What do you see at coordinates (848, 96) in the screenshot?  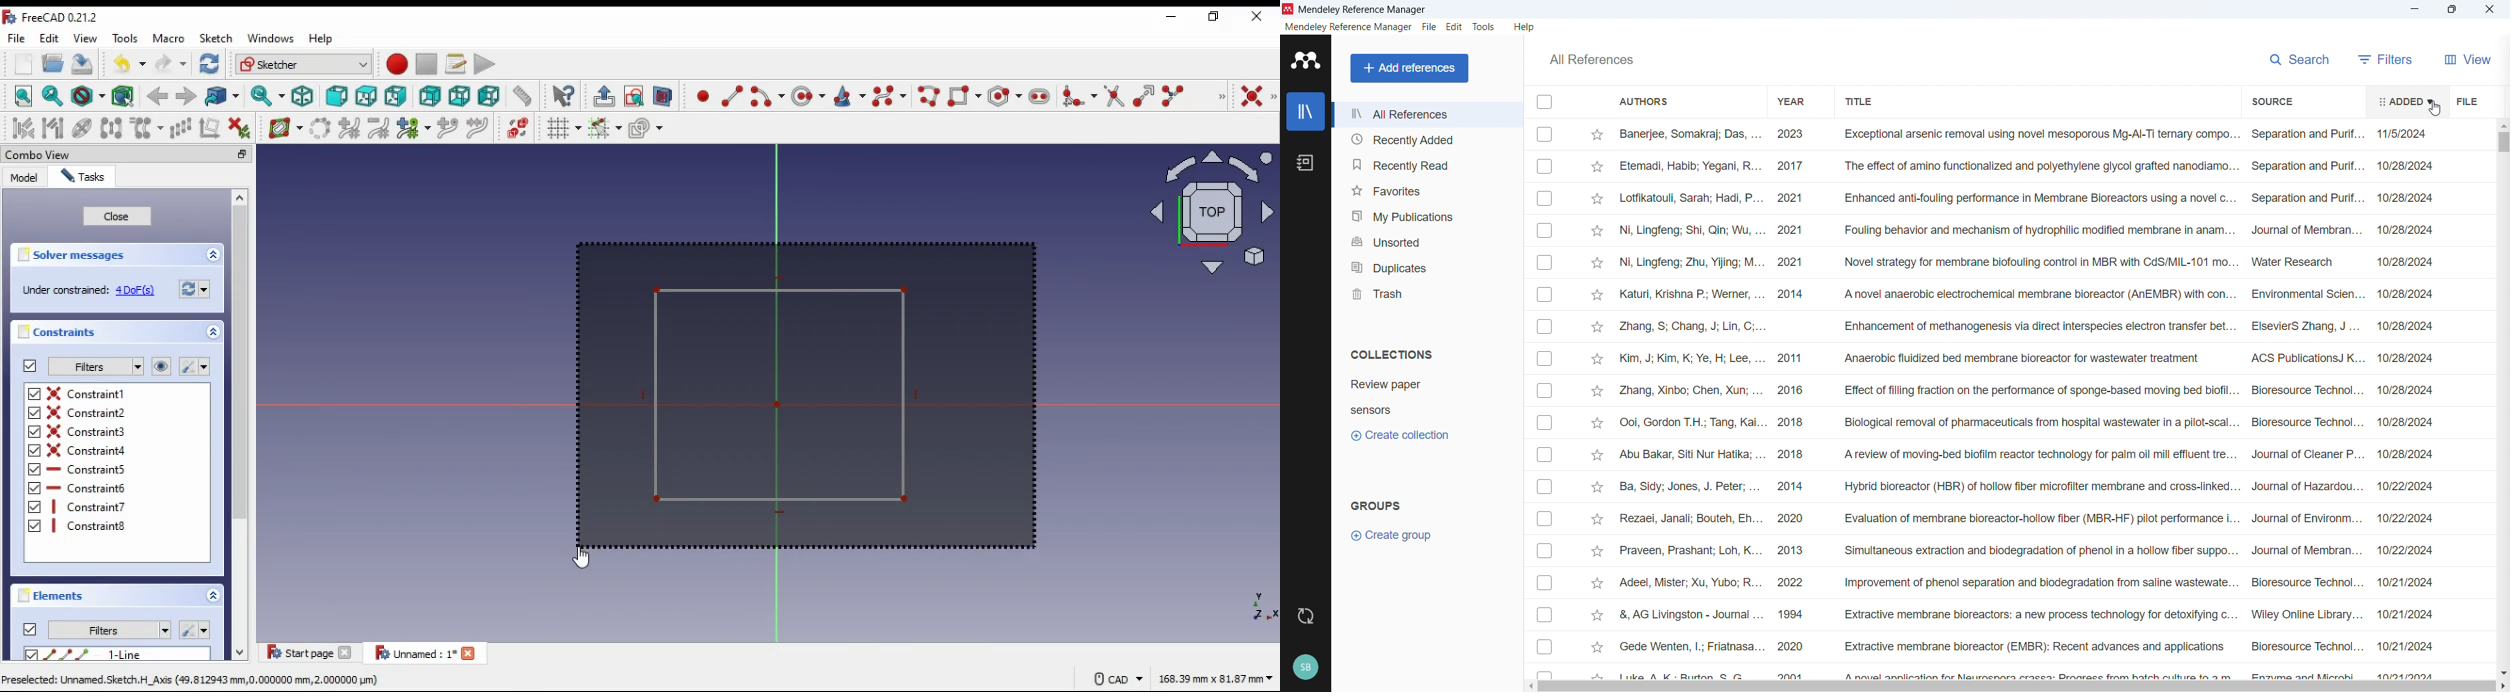 I see `create conic` at bounding box center [848, 96].